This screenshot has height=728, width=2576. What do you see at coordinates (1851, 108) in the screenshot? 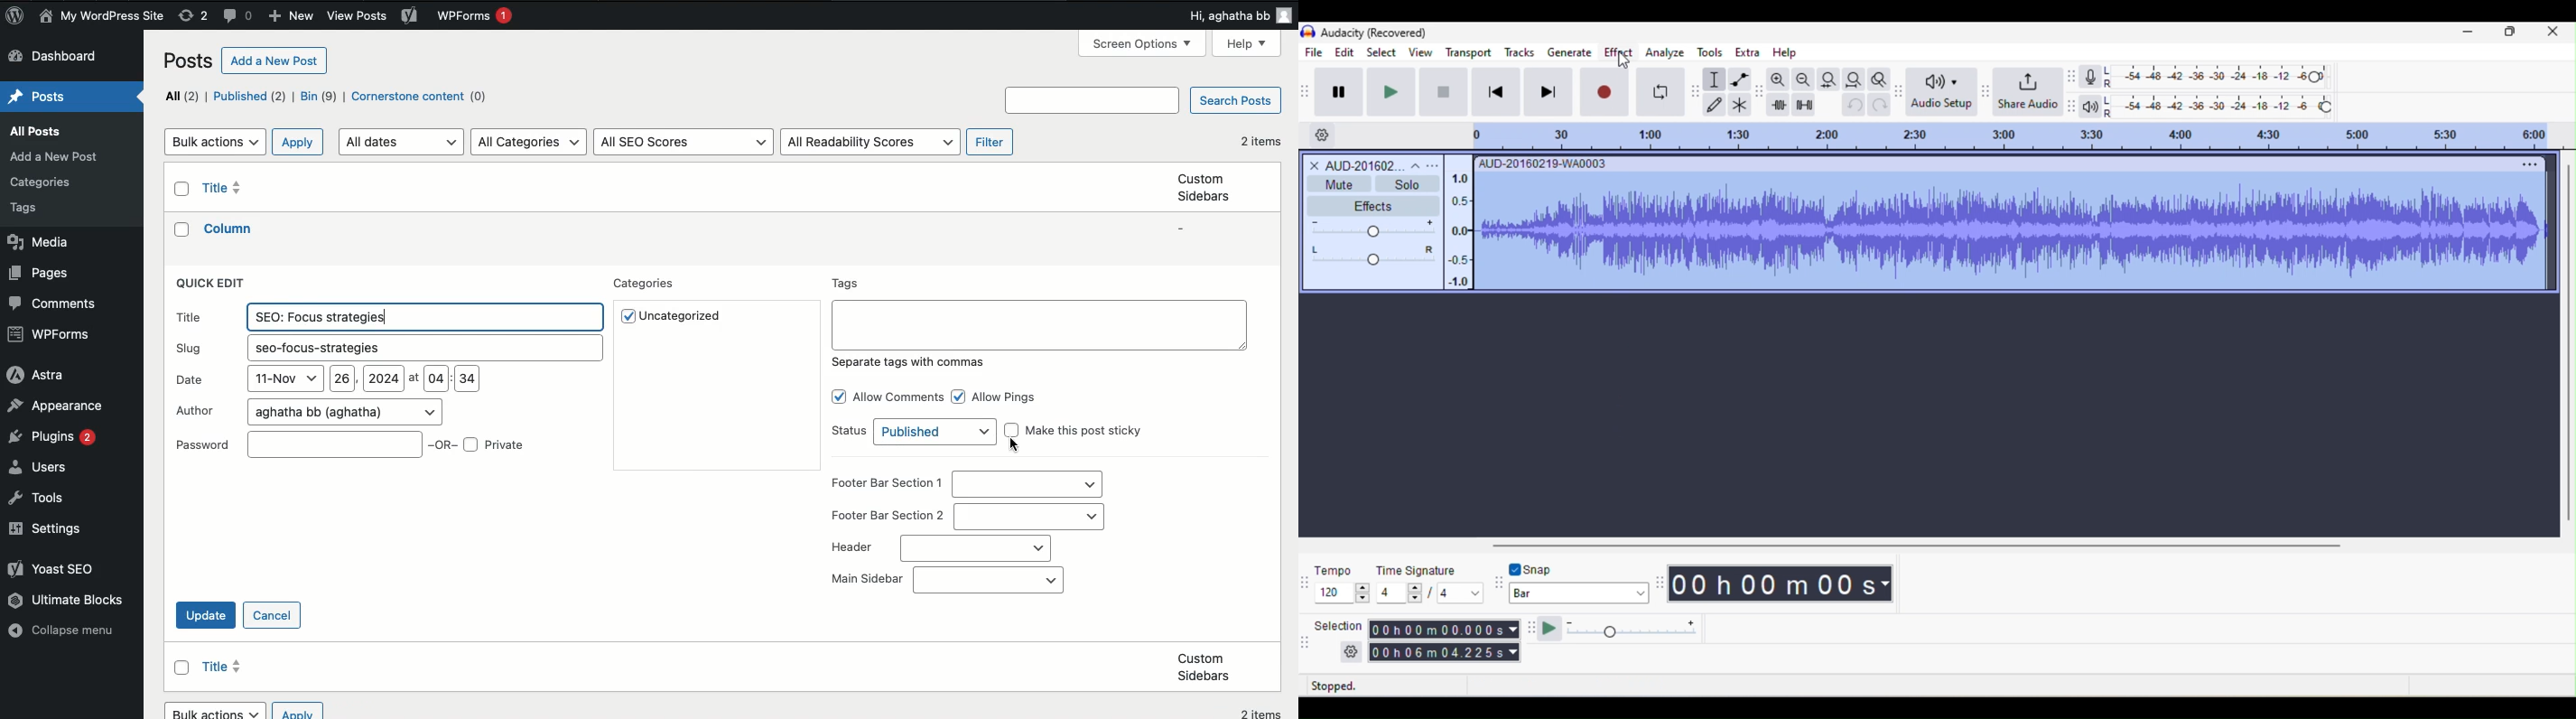
I see `undo` at bounding box center [1851, 108].